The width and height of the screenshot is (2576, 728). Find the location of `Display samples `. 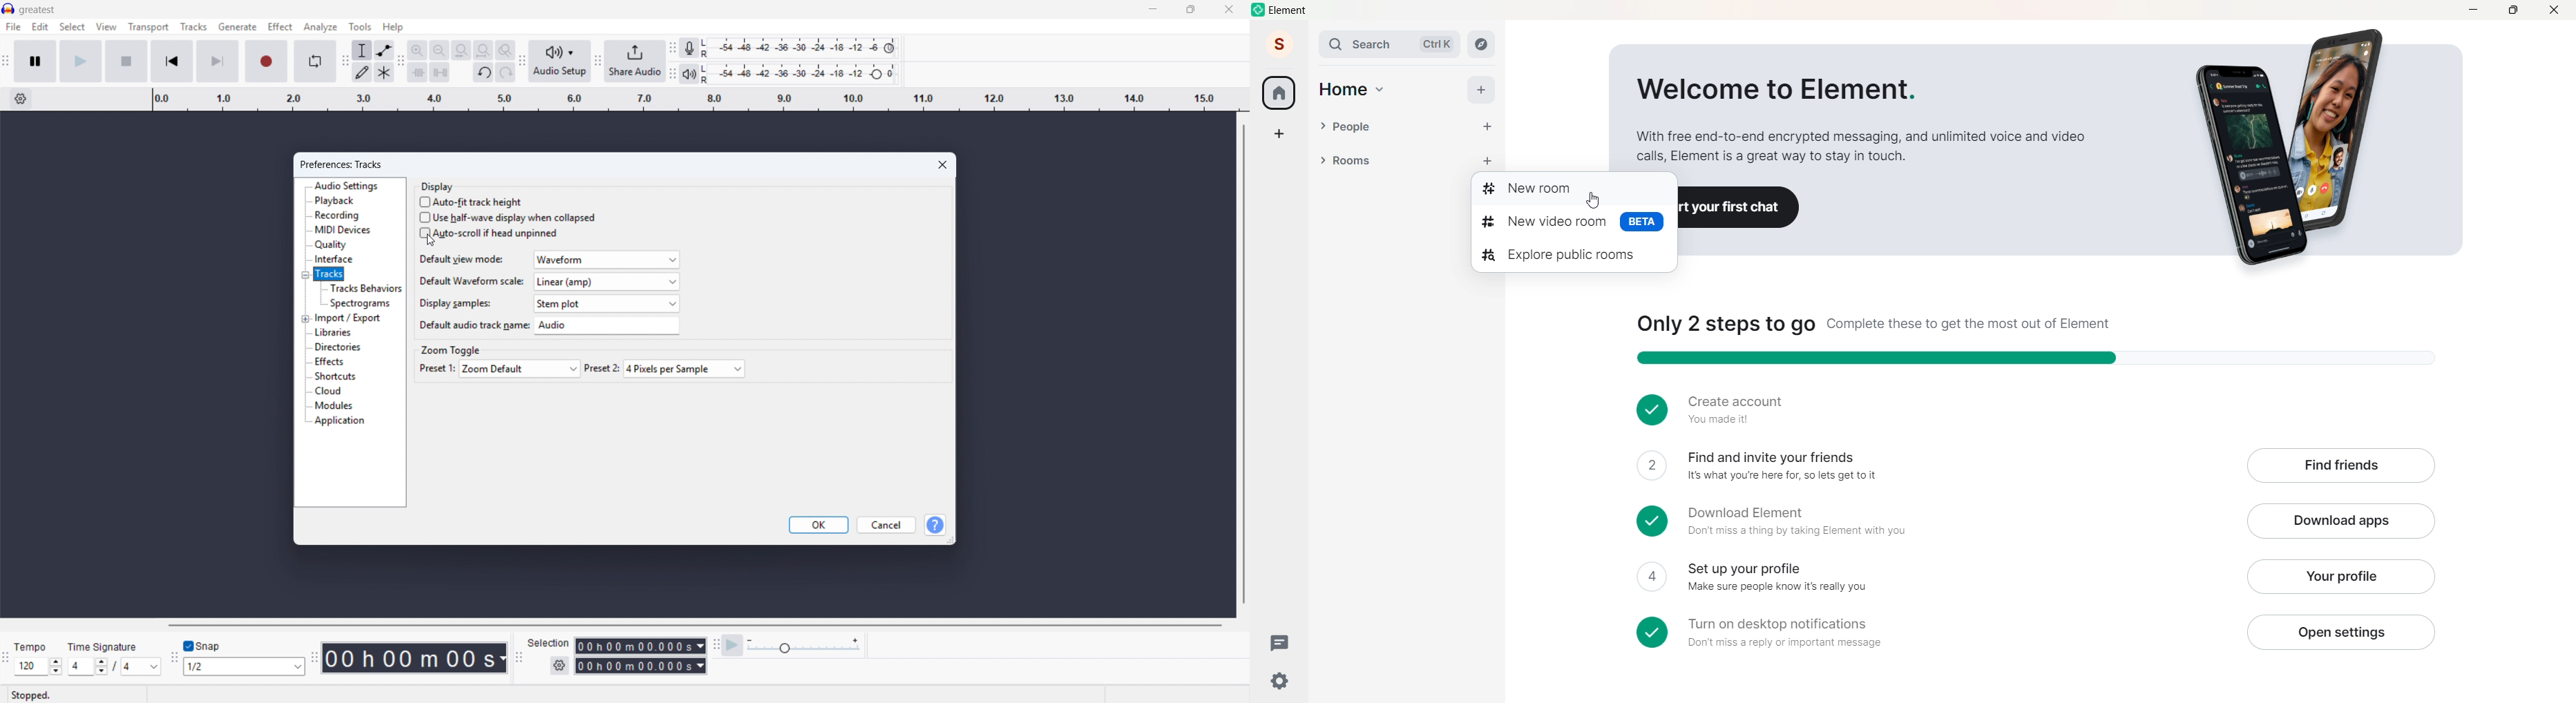

Display samples  is located at coordinates (608, 303).